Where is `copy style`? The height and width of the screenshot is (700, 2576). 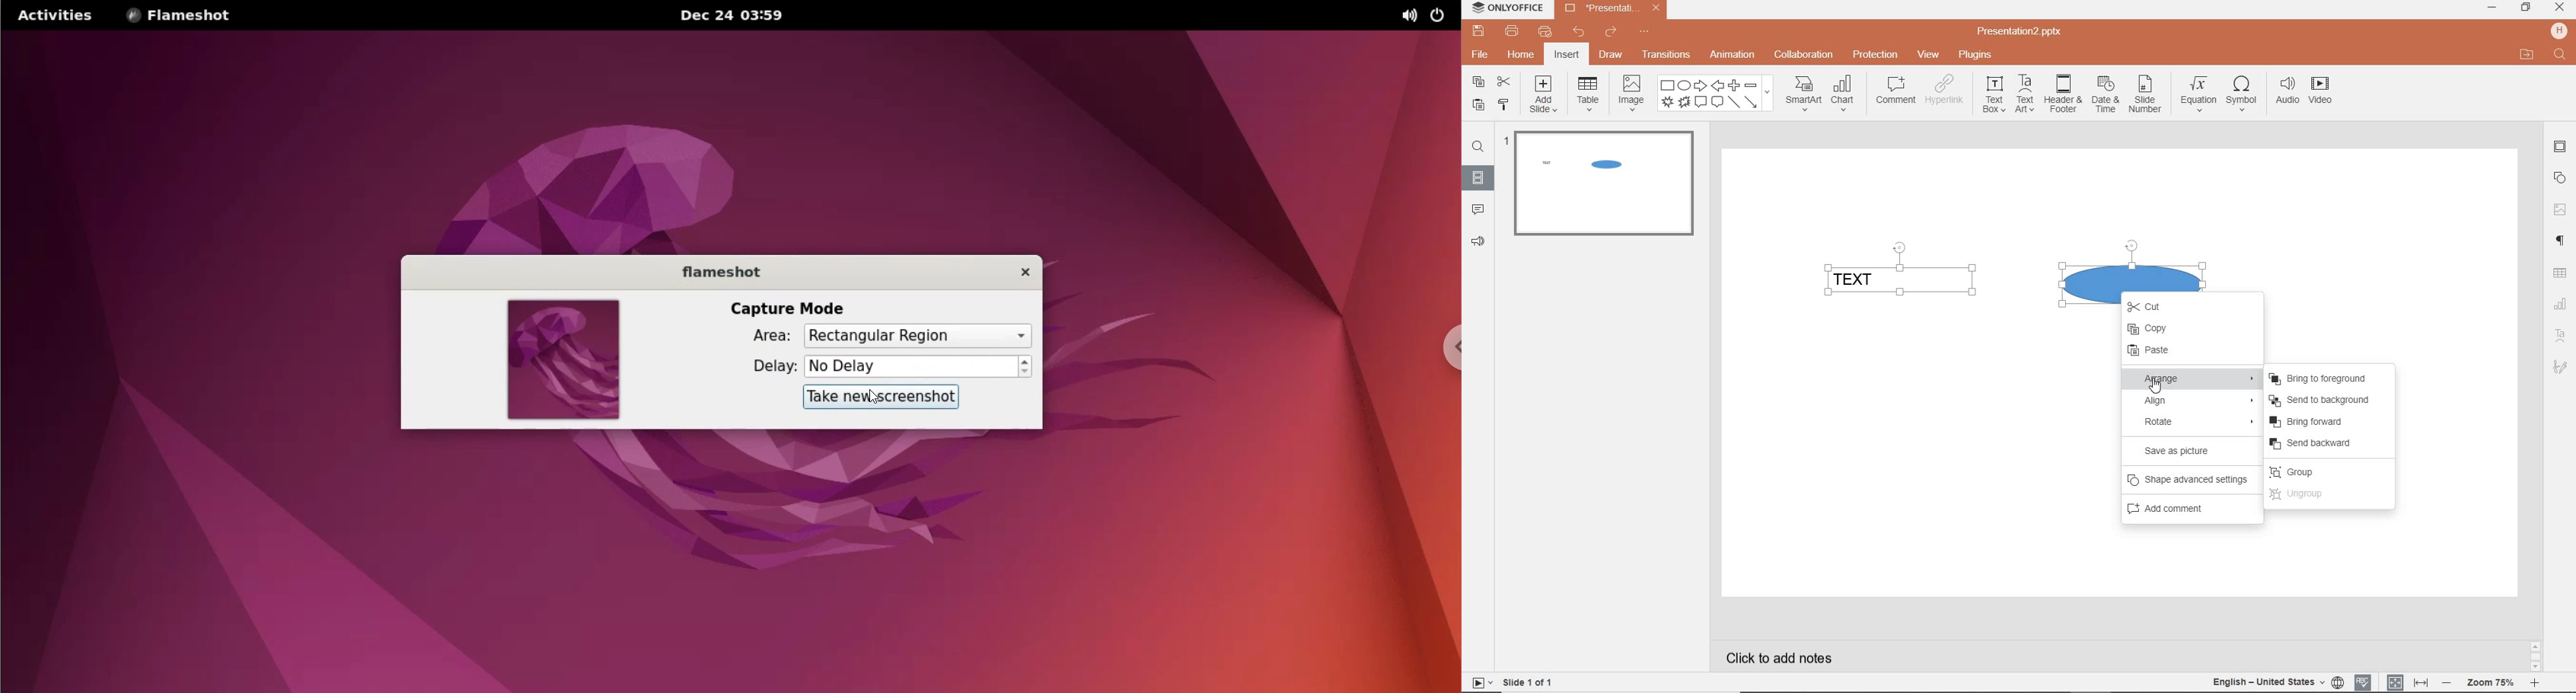
copy style is located at coordinates (1503, 104).